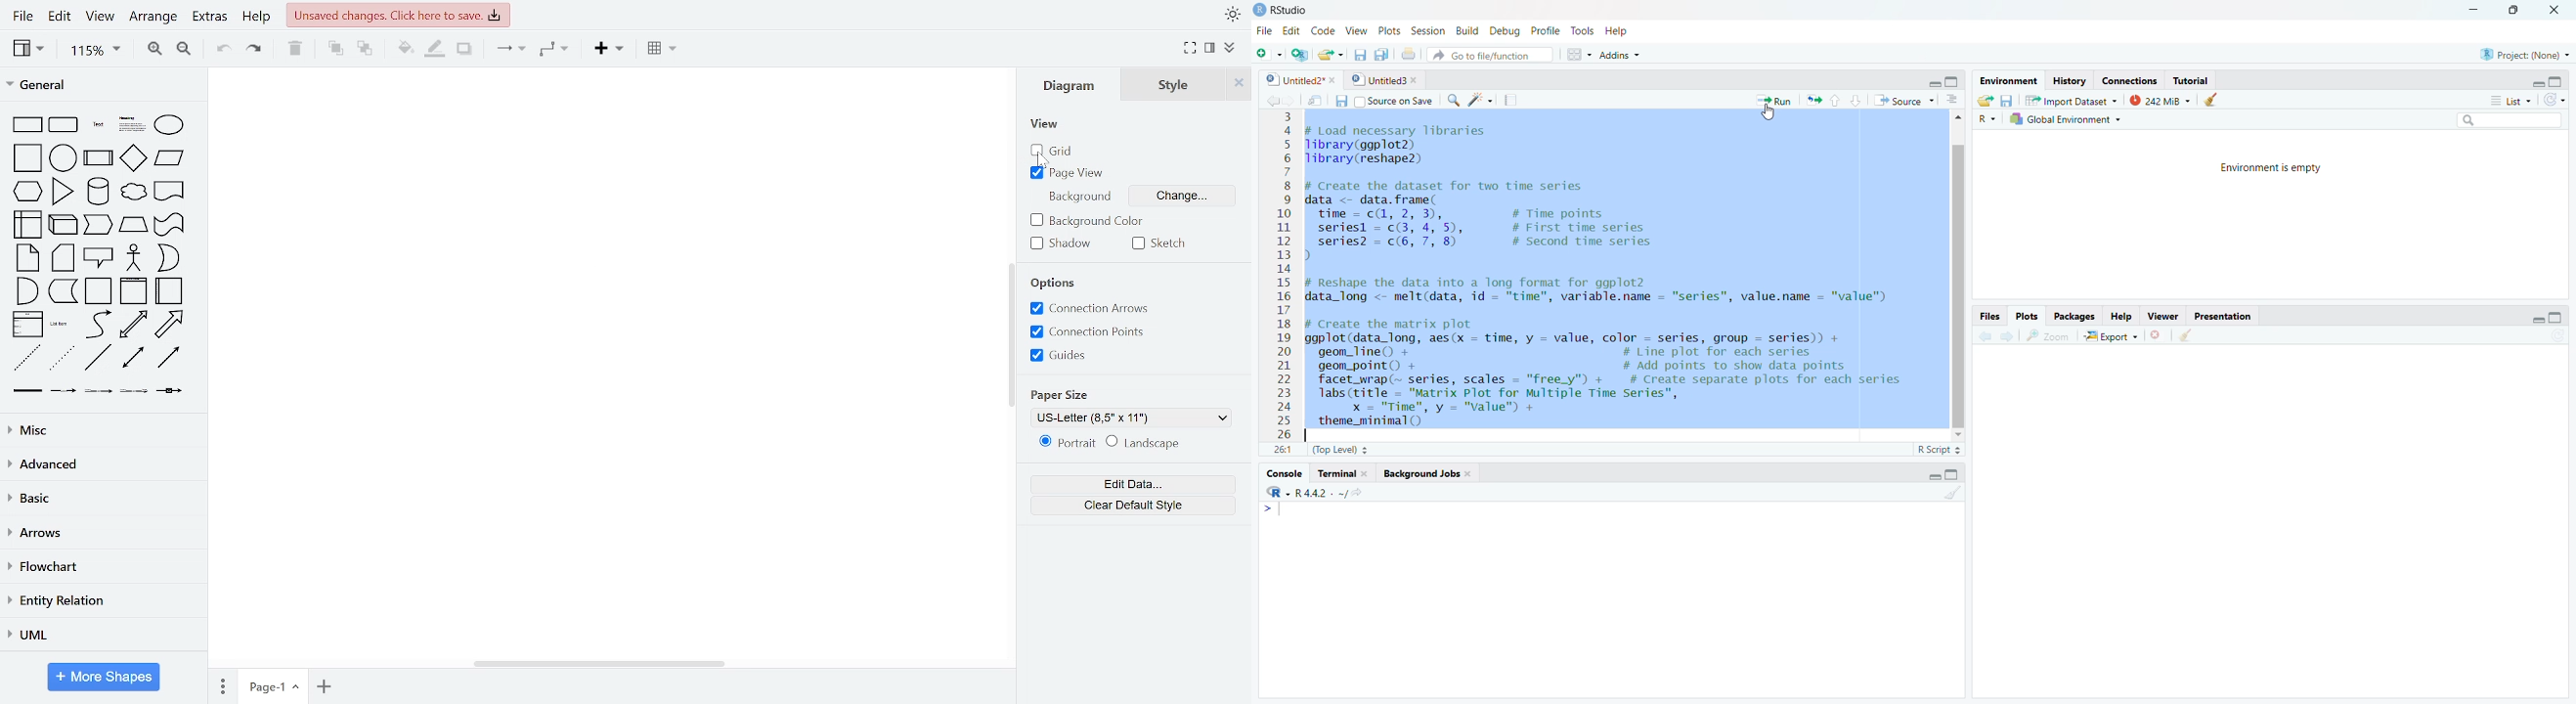 The width and height of the screenshot is (2576, 728). What do you see at coordinates (1238, 86) in the screenshot?
I see `close` at bounding box center [1238, 86].